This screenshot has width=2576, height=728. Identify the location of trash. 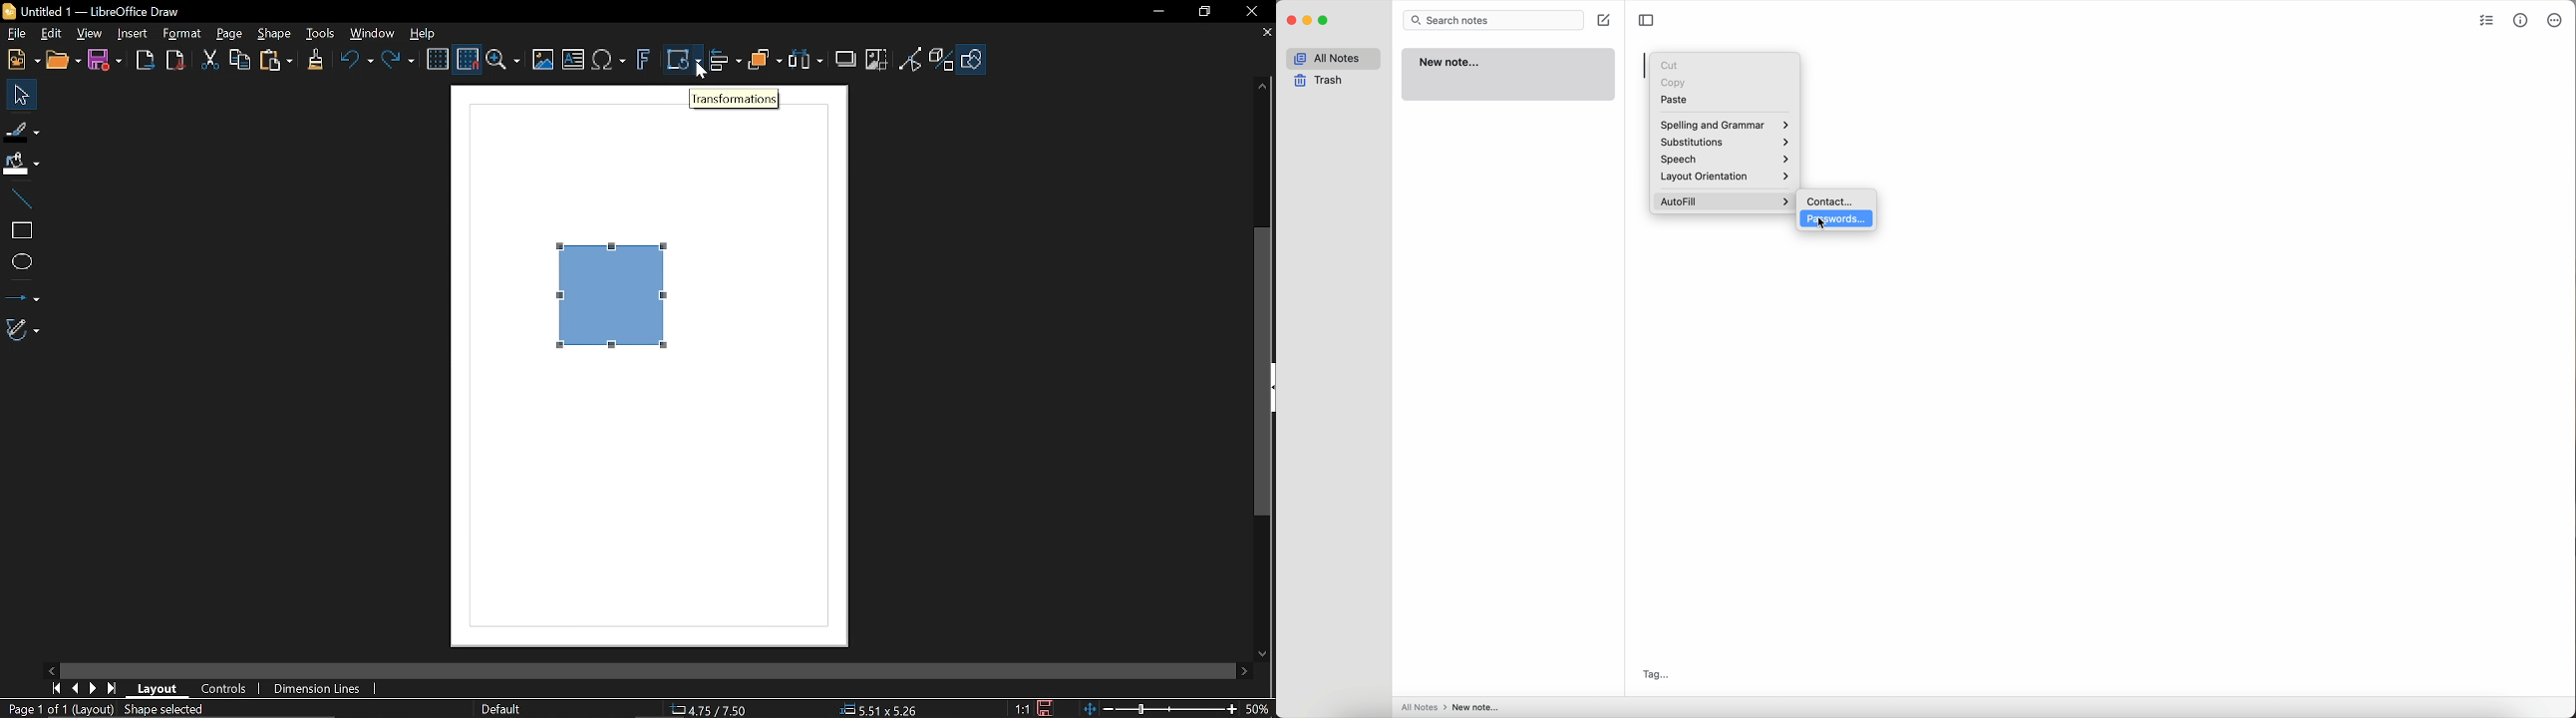
(1318, 82).